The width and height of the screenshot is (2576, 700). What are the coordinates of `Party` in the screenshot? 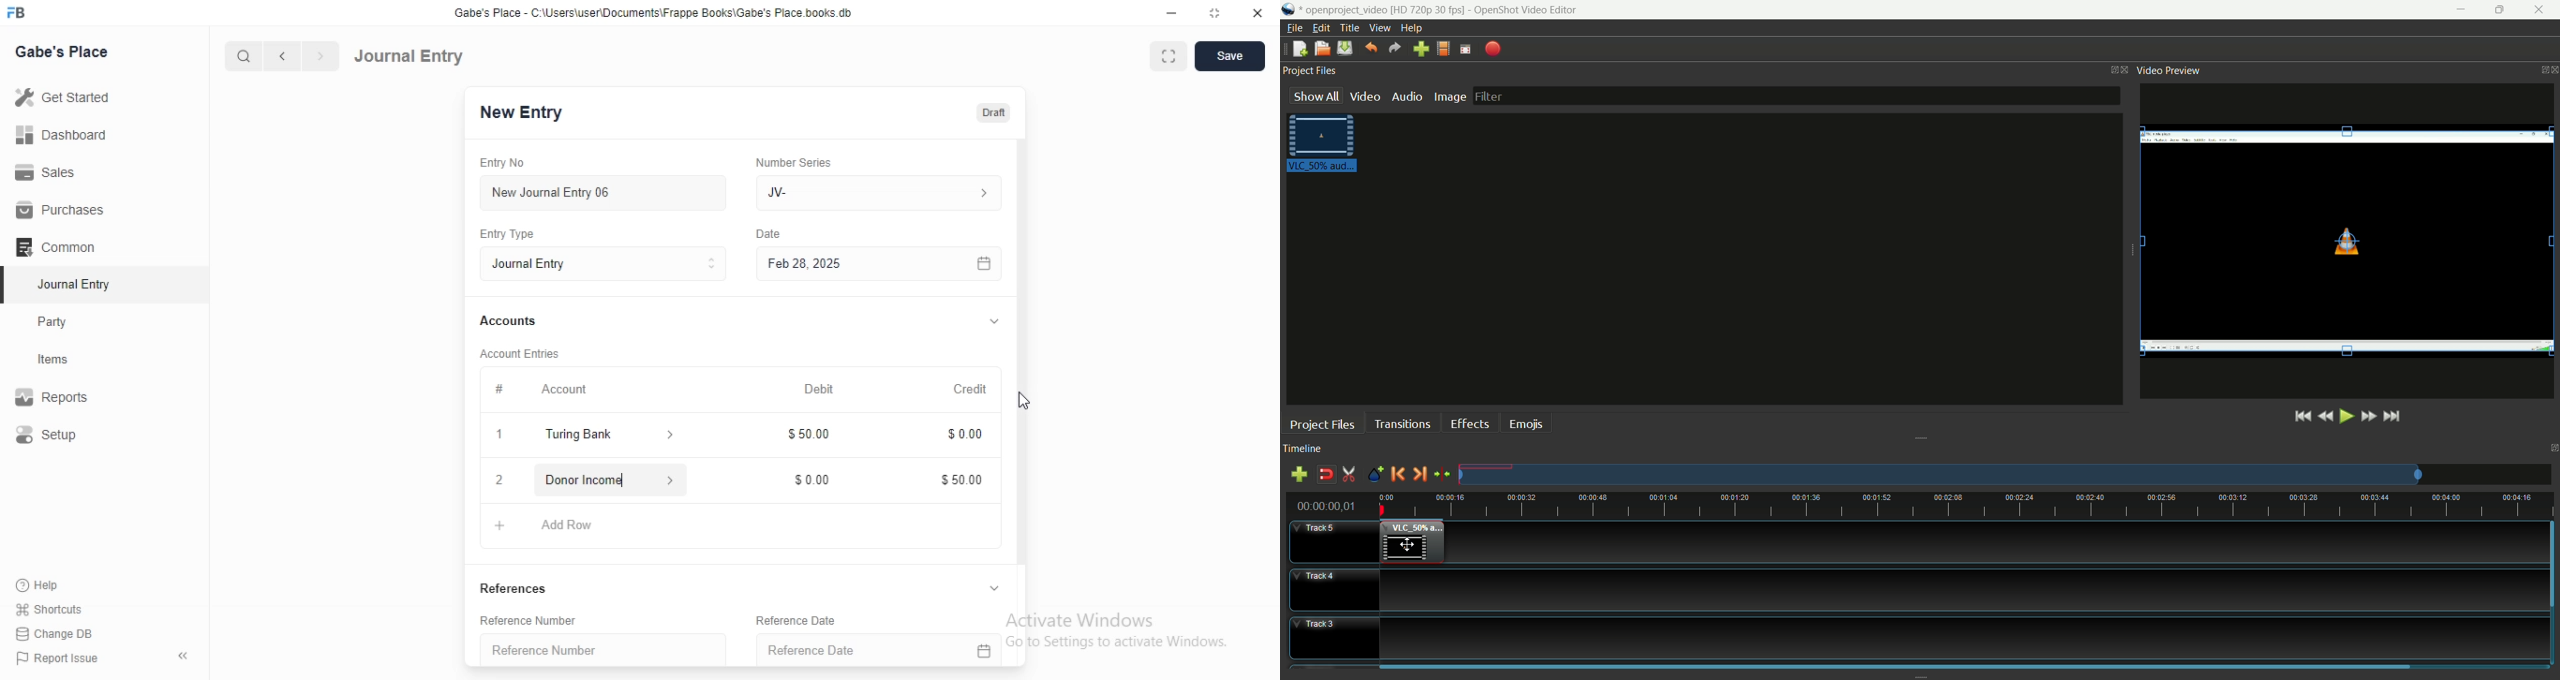 It's located at (66, 322).